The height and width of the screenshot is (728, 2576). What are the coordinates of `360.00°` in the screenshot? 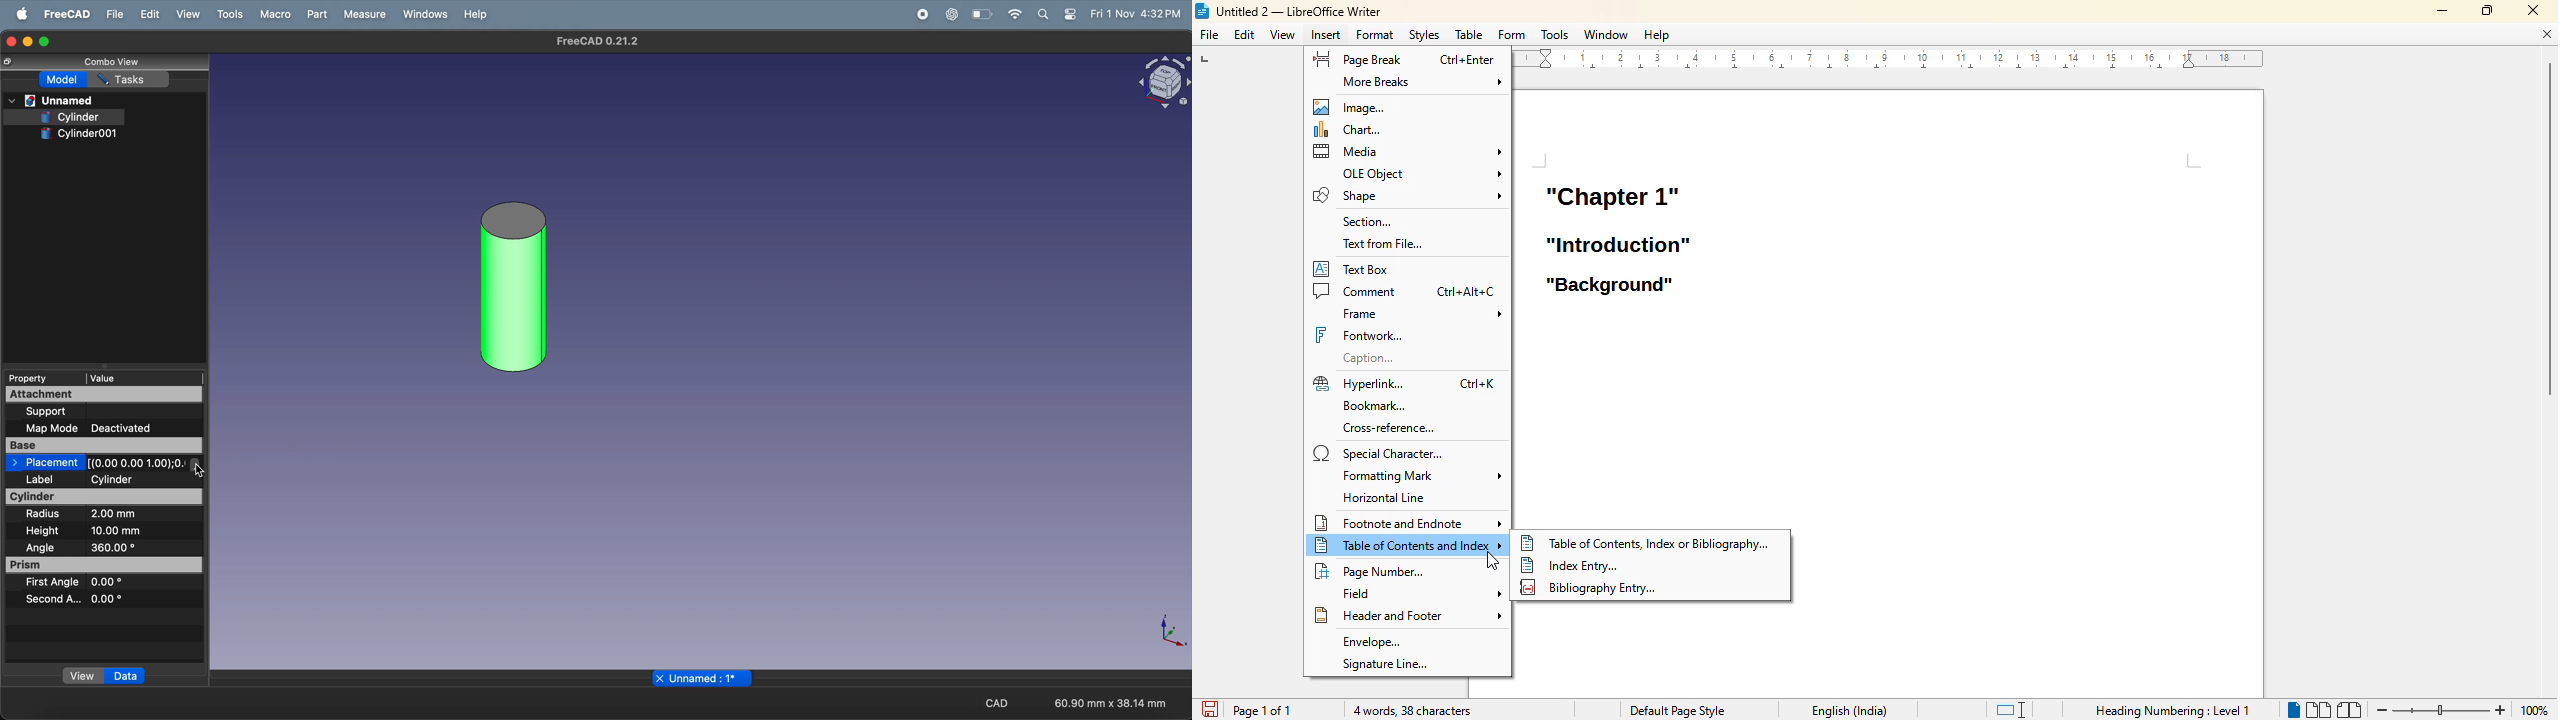 It's located at (139, 547).